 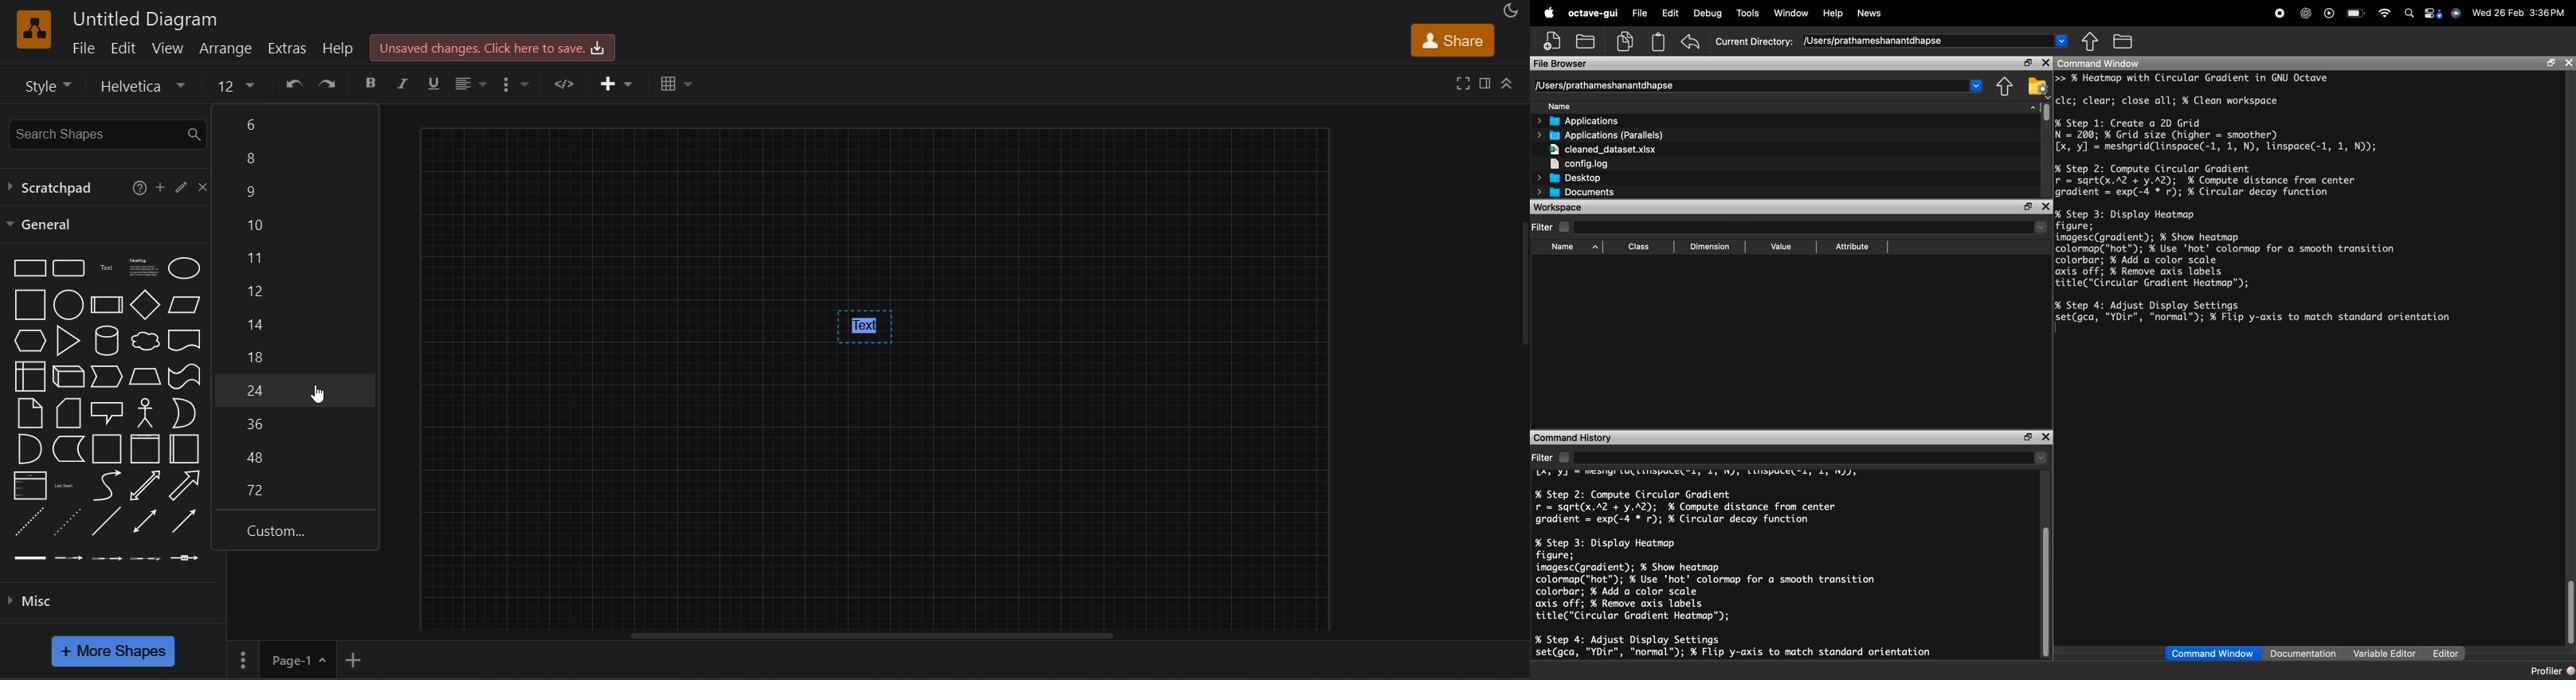 I want to click on 8, so click(x=295, y=161).